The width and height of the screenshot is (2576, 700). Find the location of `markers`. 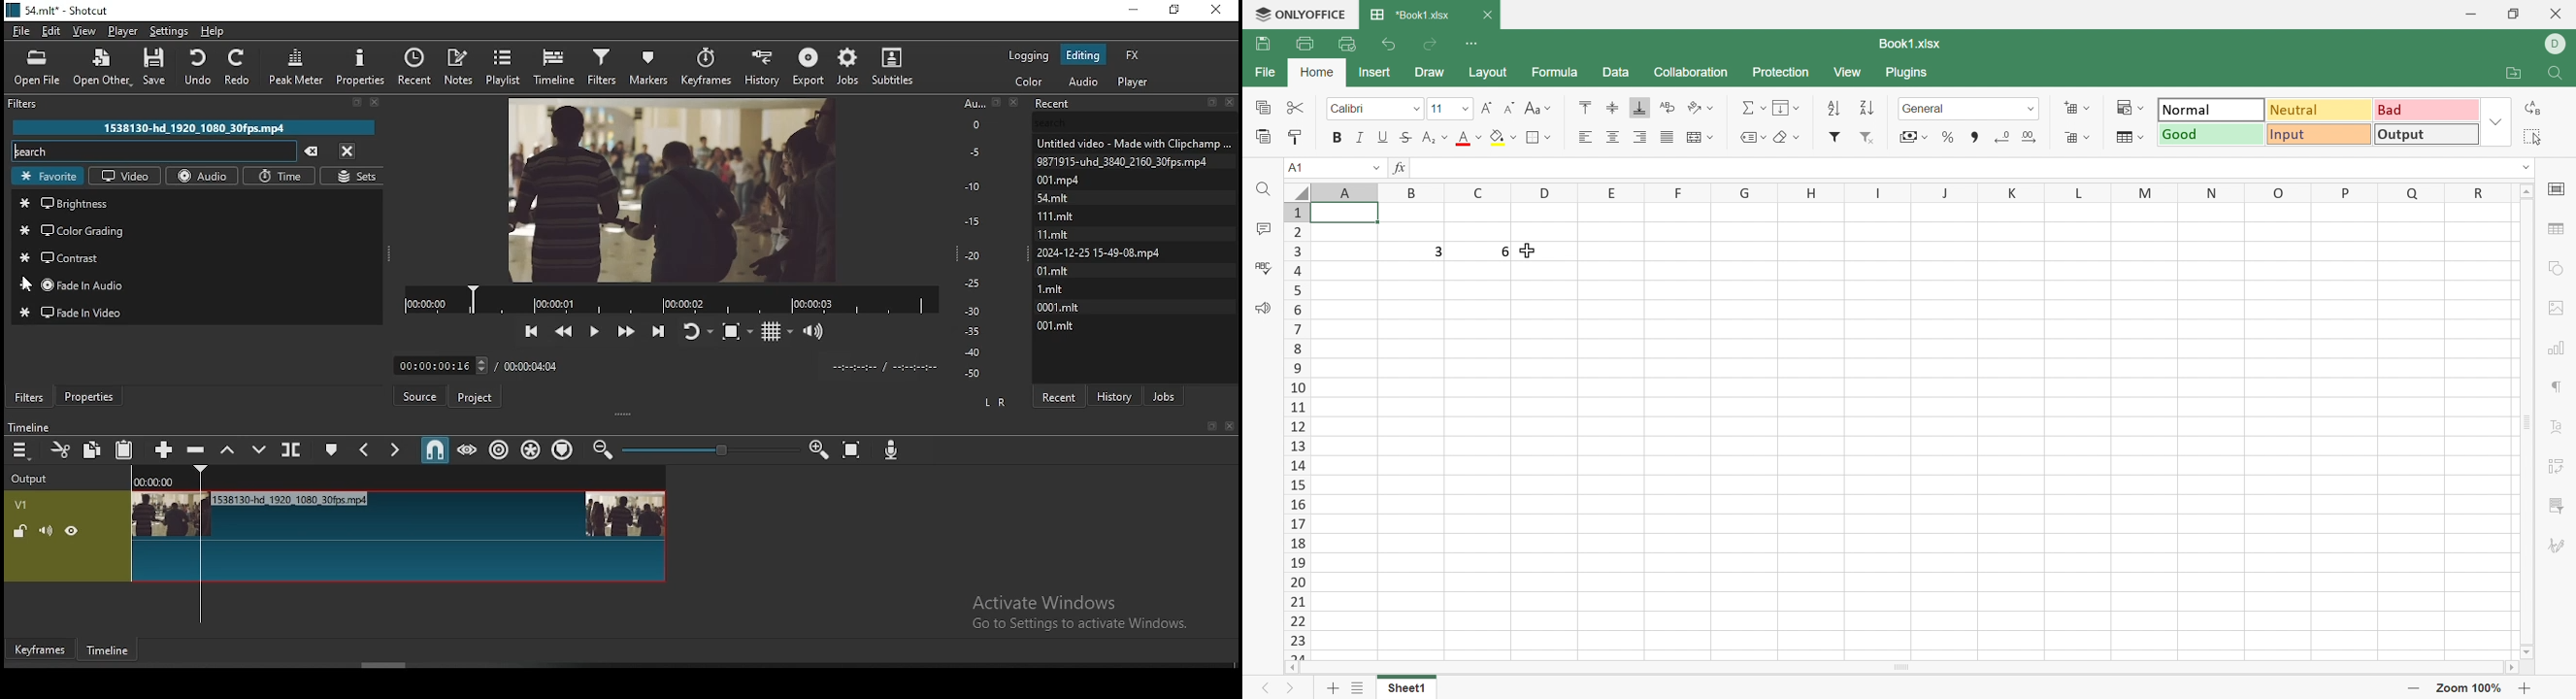

markers is located at coordinates (646, 66).